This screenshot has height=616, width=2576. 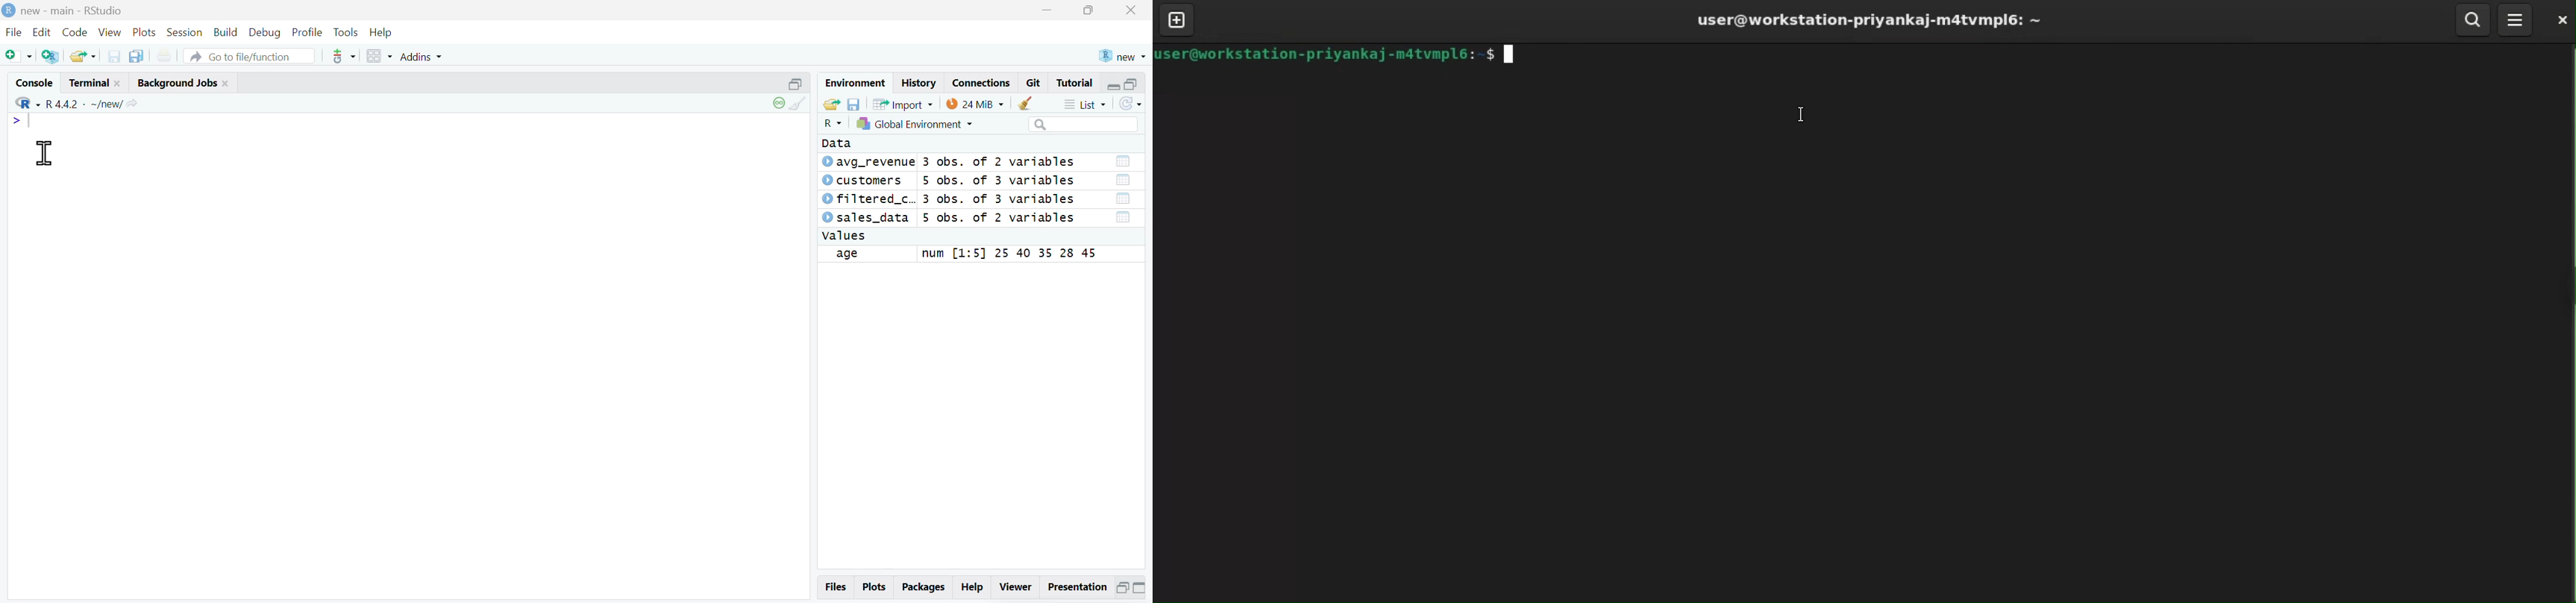 I want to click on Plots, so click(x=145, y=32).